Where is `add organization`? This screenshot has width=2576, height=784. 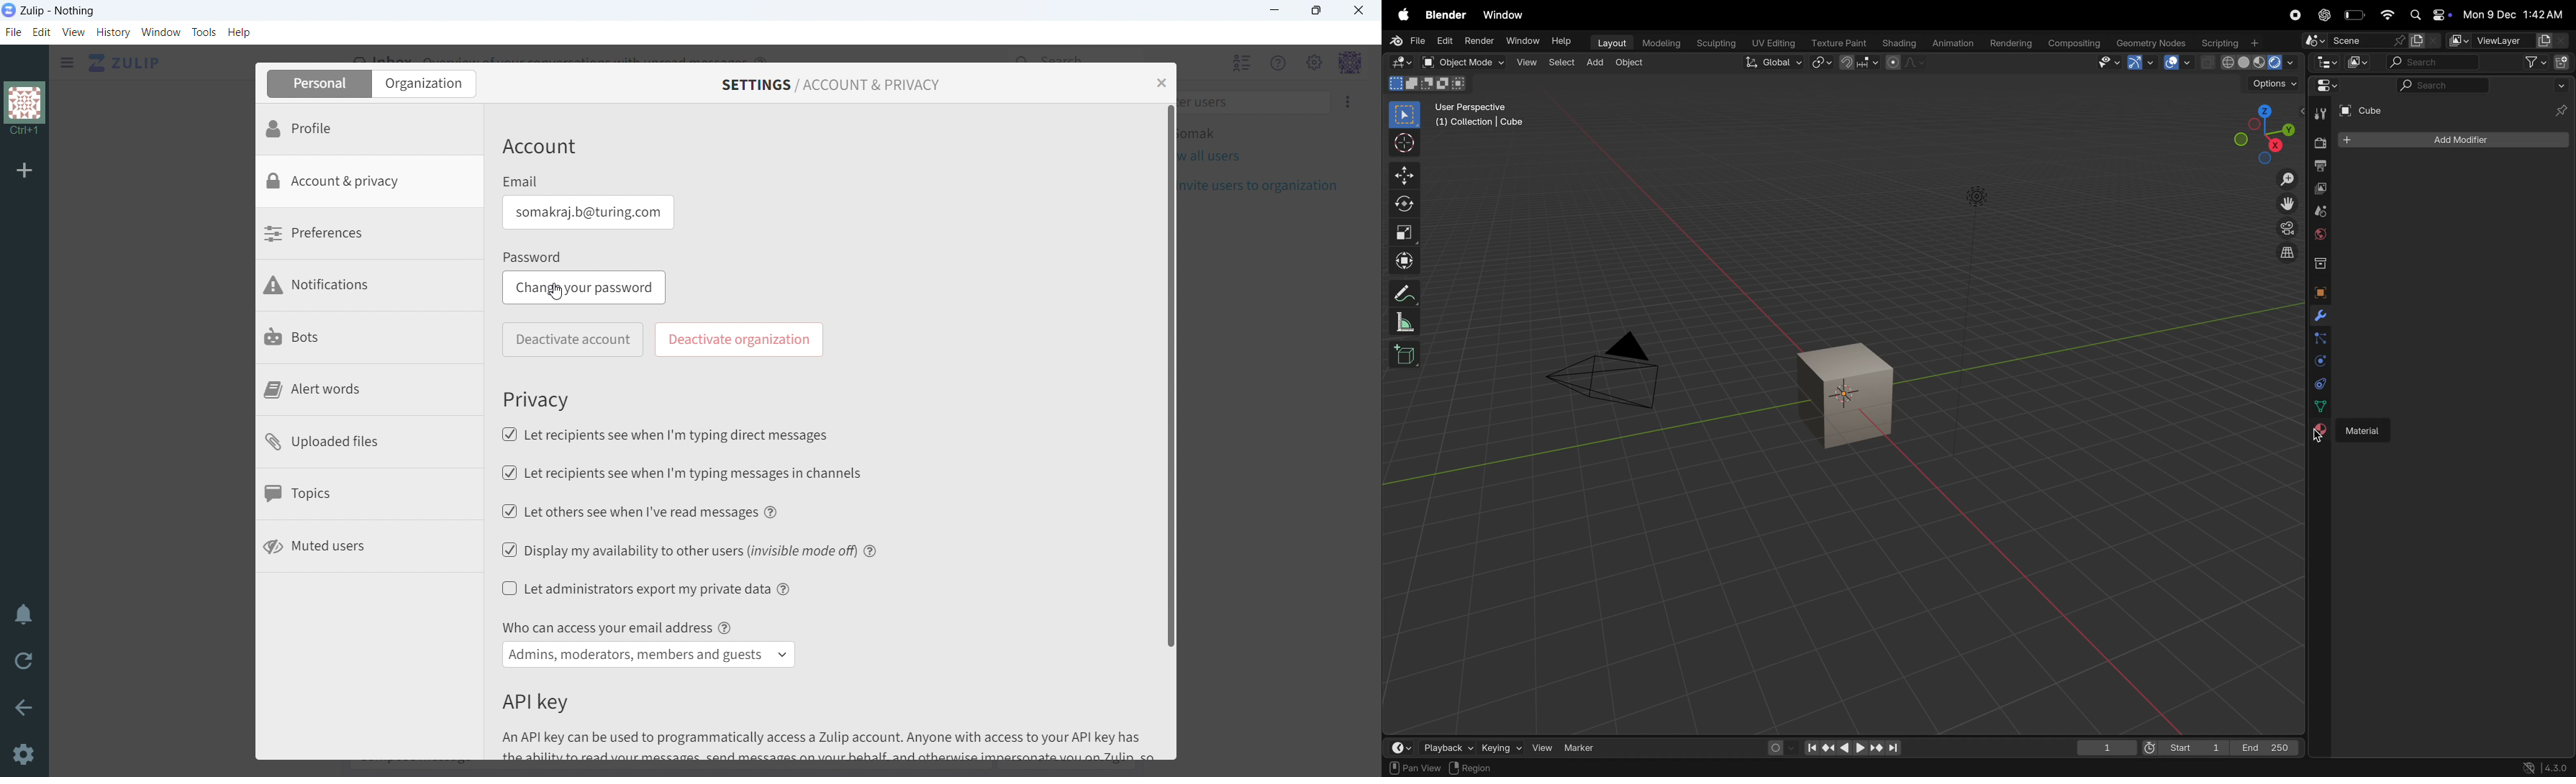 add organization is located at coordinates (24, 169).